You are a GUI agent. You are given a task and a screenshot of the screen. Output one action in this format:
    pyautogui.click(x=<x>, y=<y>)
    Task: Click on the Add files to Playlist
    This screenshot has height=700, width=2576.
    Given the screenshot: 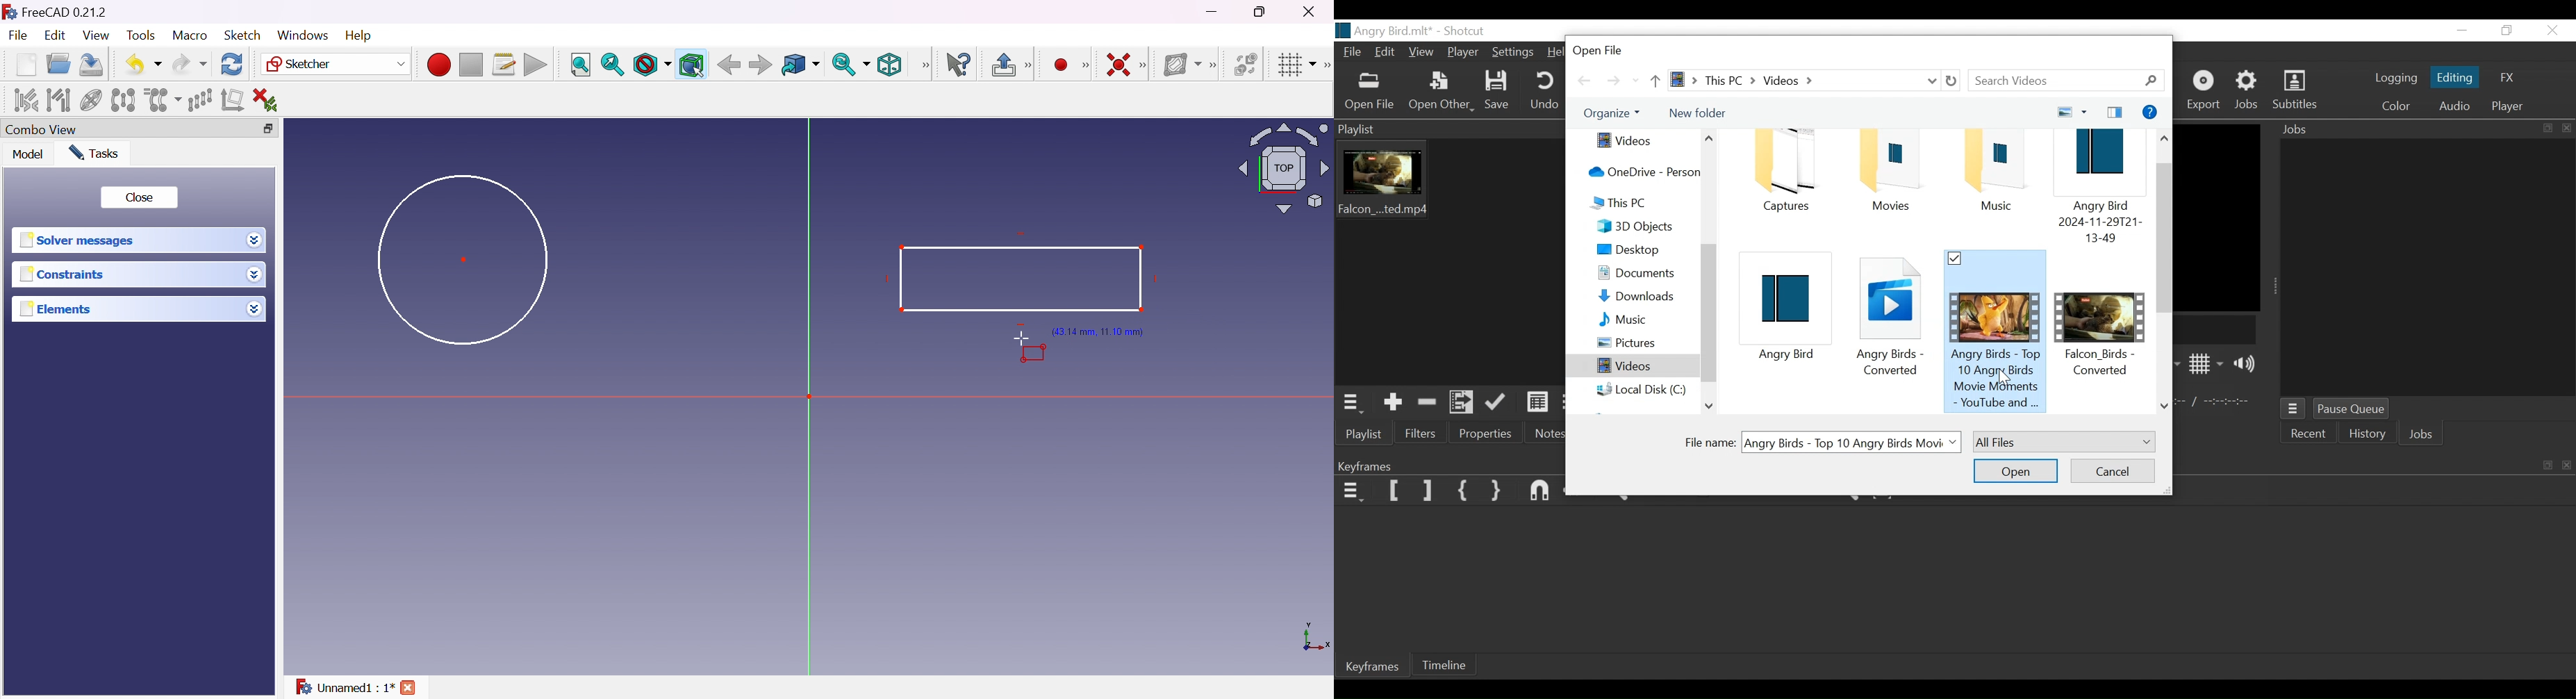 What is the action you would take?
    pyautogui.click(x=1460, y=403)
    